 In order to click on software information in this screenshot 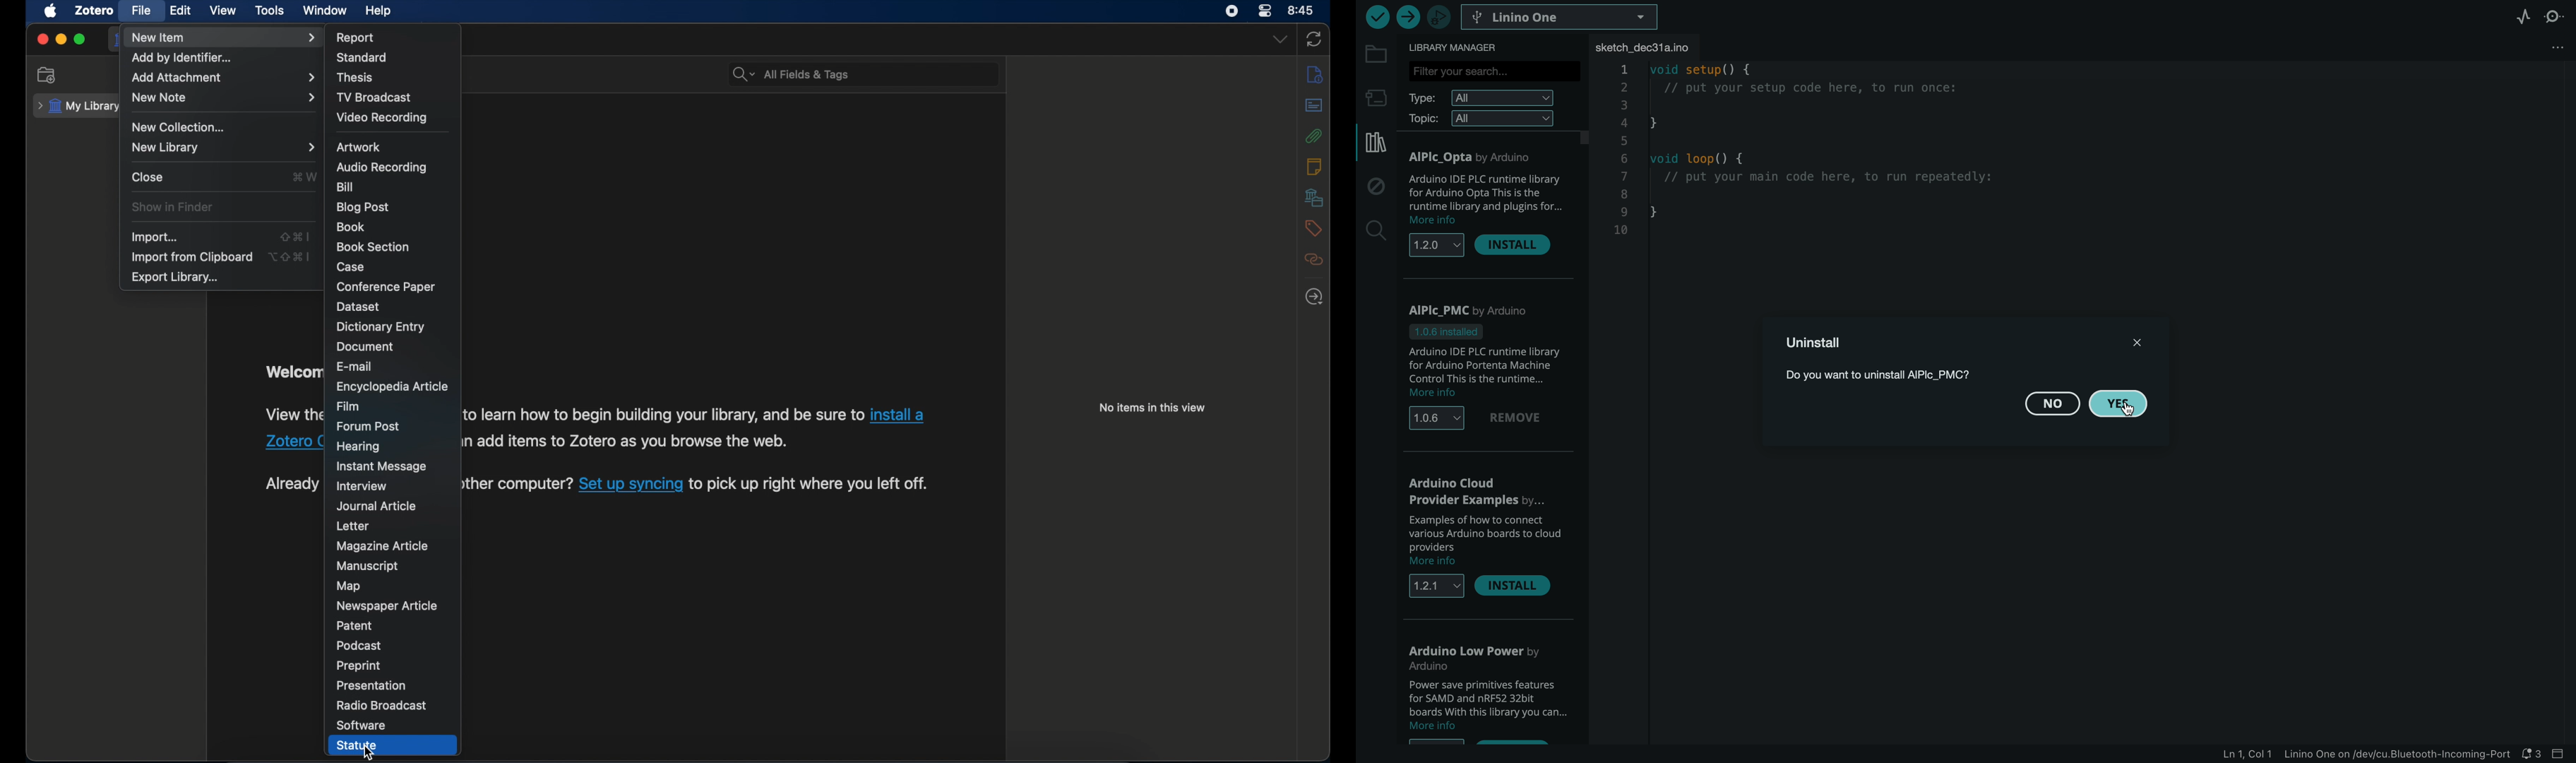, I will do `click(813, 485)`.